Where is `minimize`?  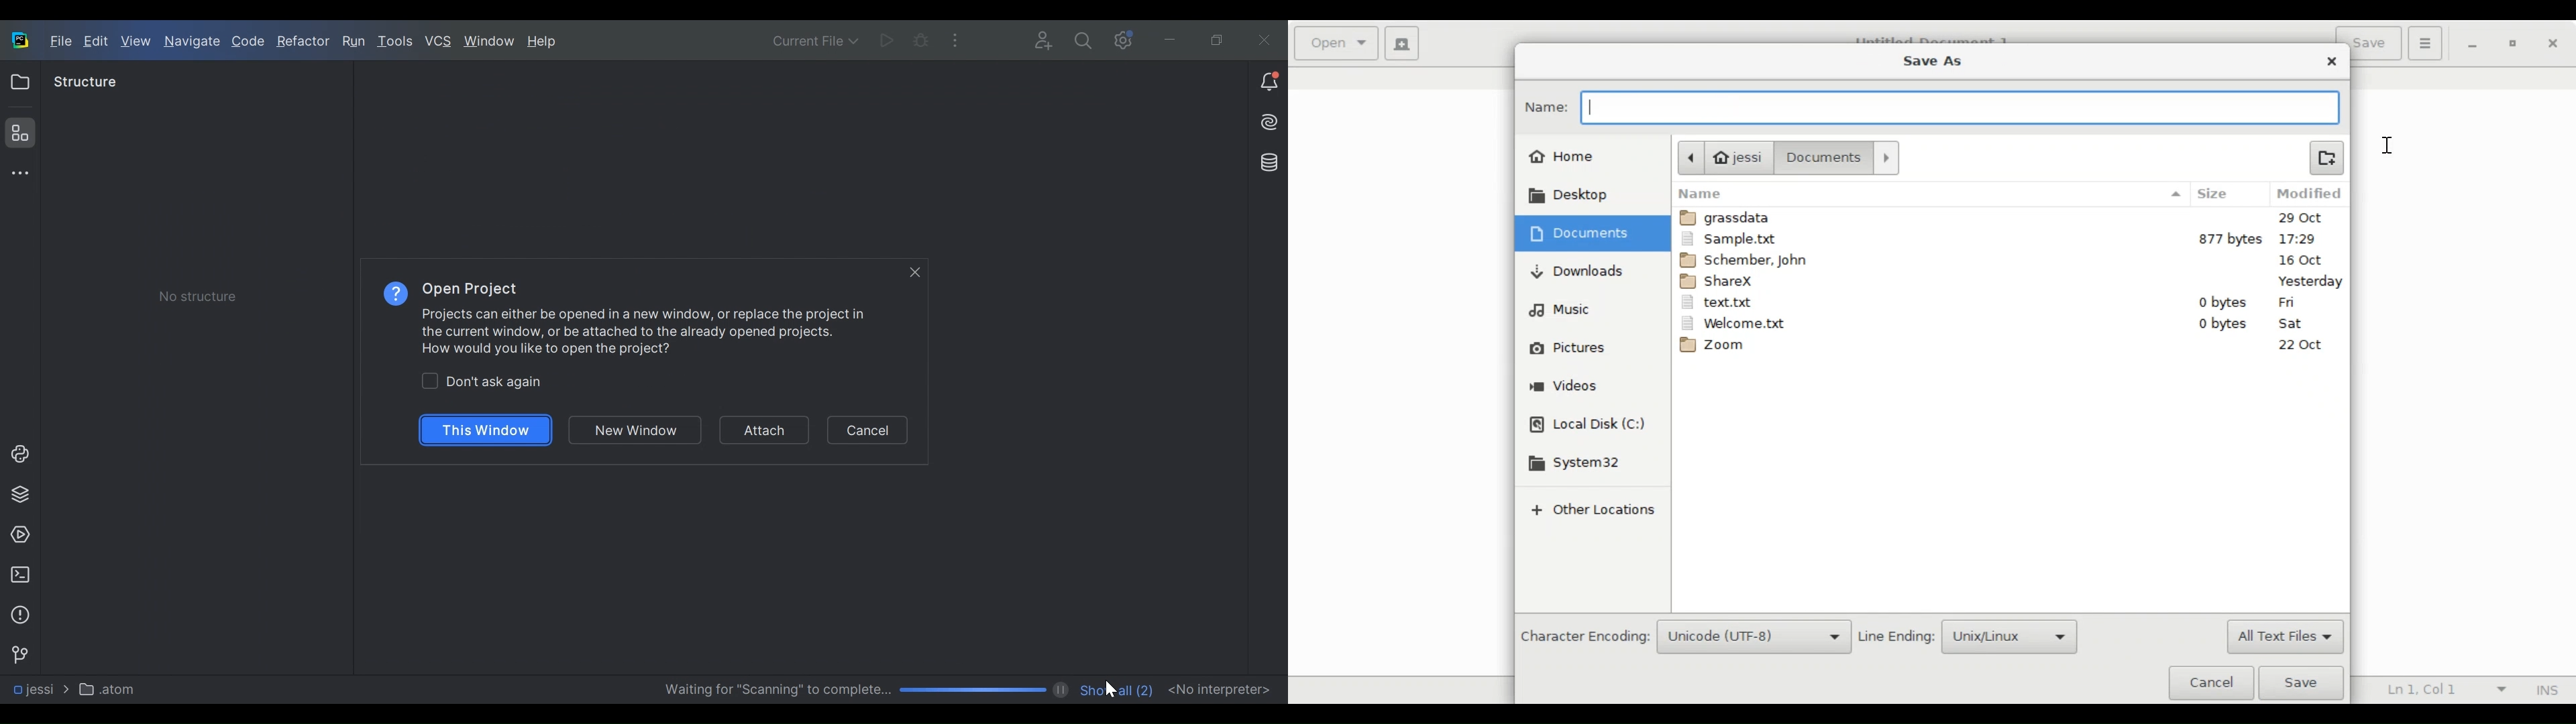 minimize is located at coordinates (1169, 40).